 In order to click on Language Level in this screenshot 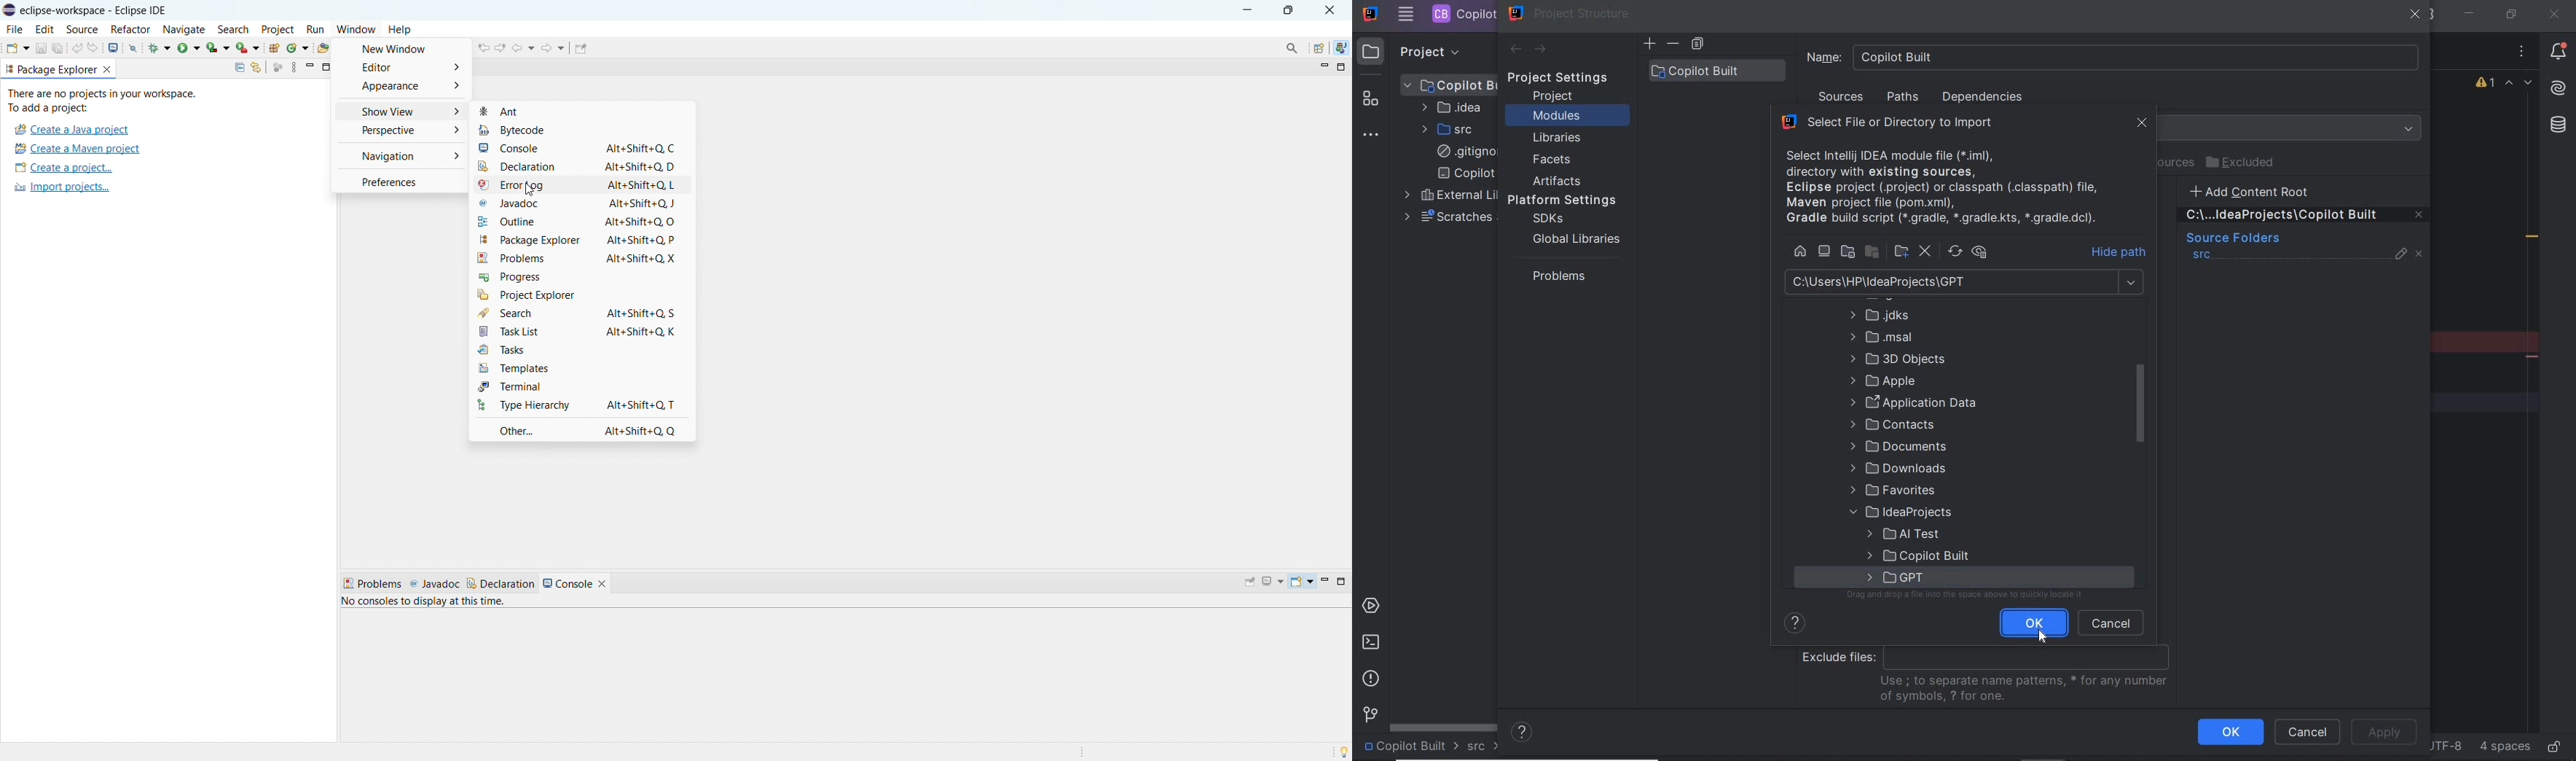, I will do `click(2292, 128)`.